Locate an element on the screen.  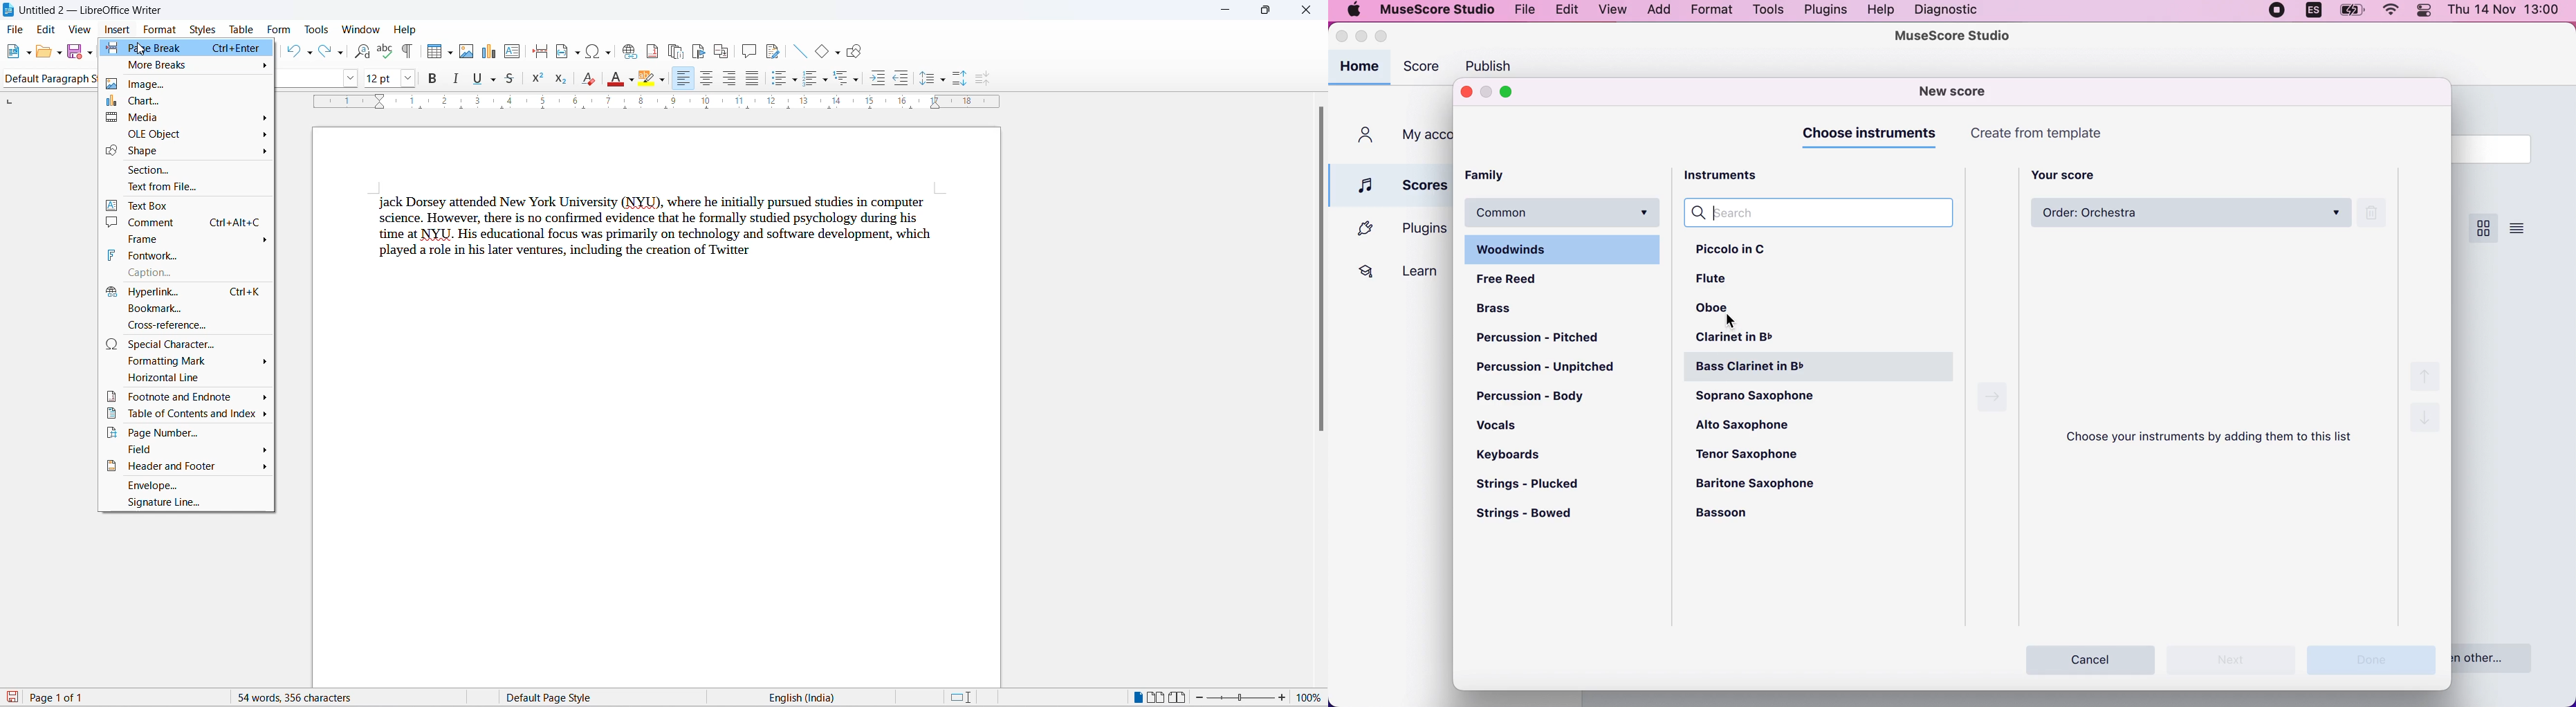
header and footer is located at coordinates (186, 468).